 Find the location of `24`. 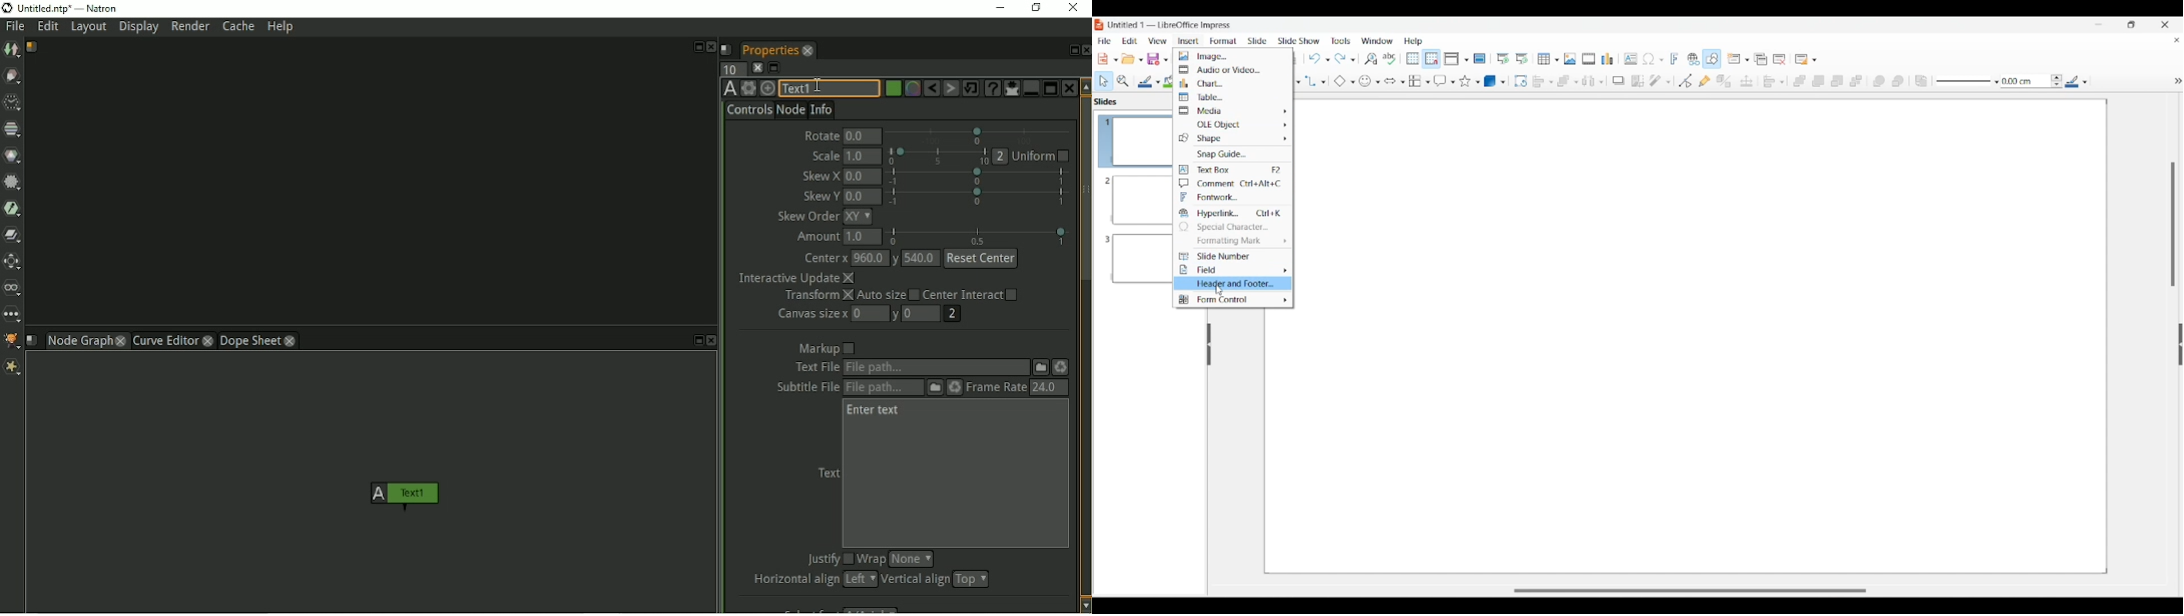

24 is located at coordinates (1048, 387).